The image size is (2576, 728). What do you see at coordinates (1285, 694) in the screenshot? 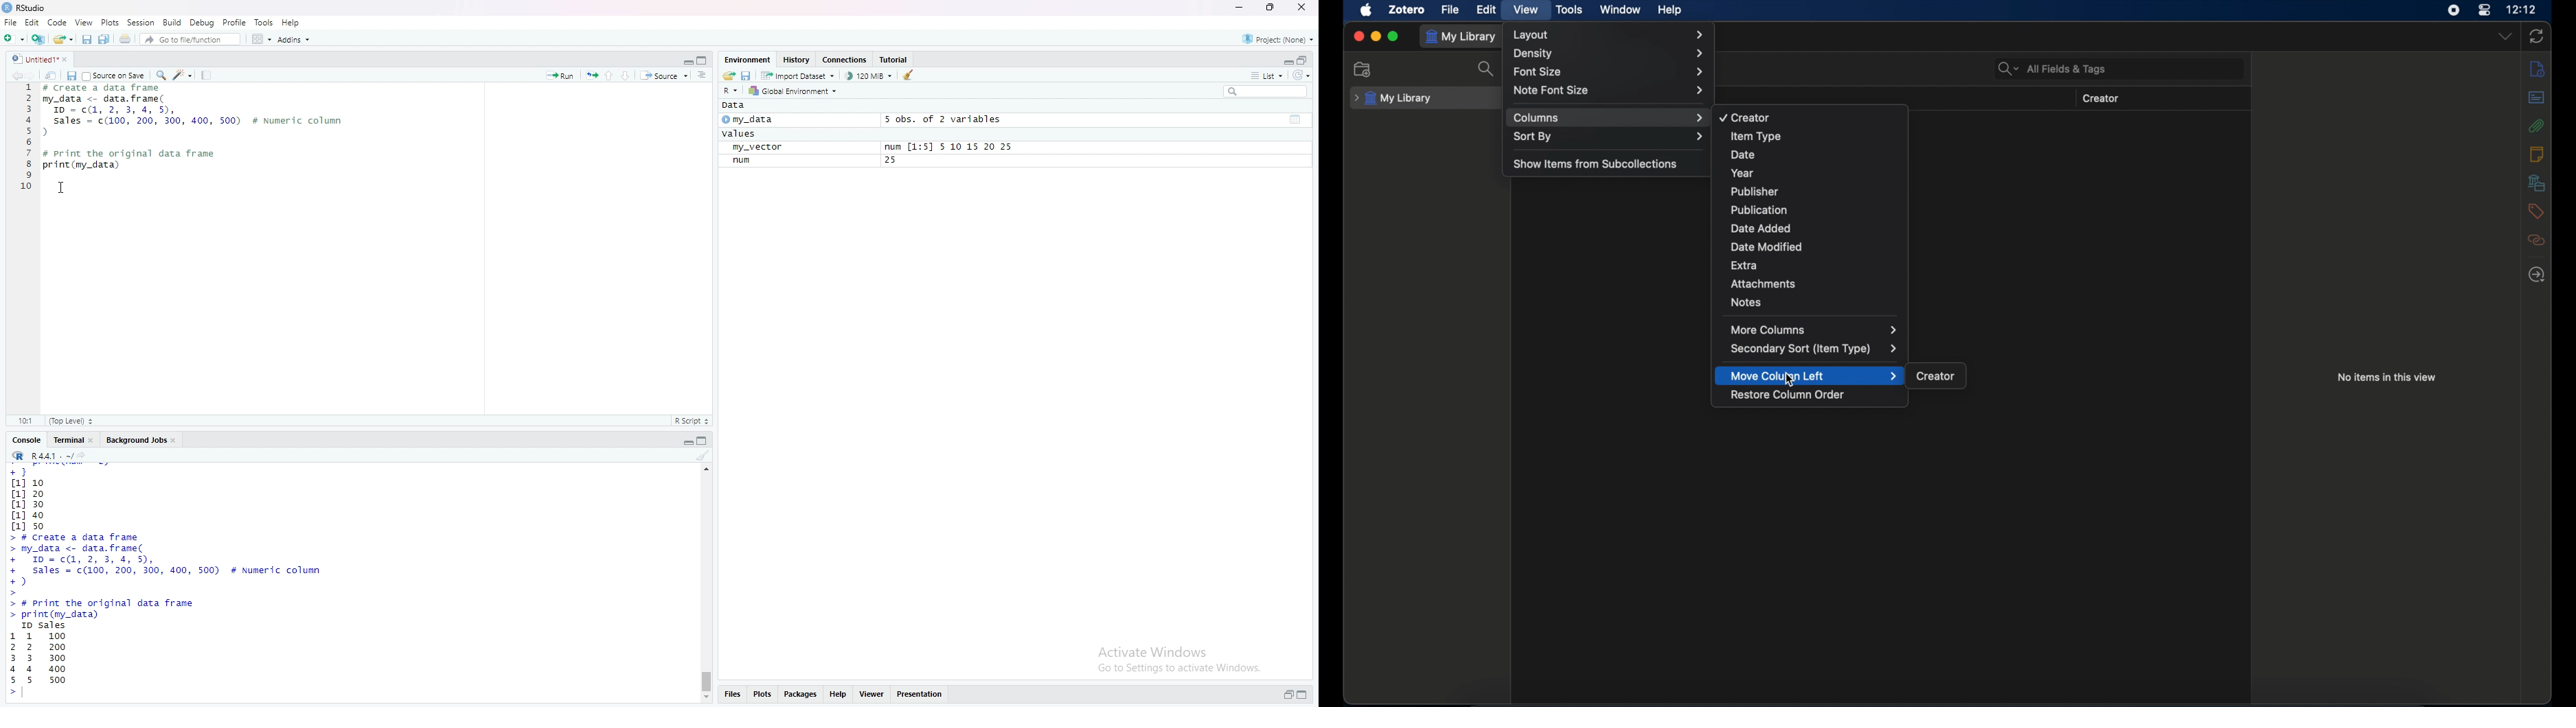
I see `minimize` at bounding box center [1285, 694].